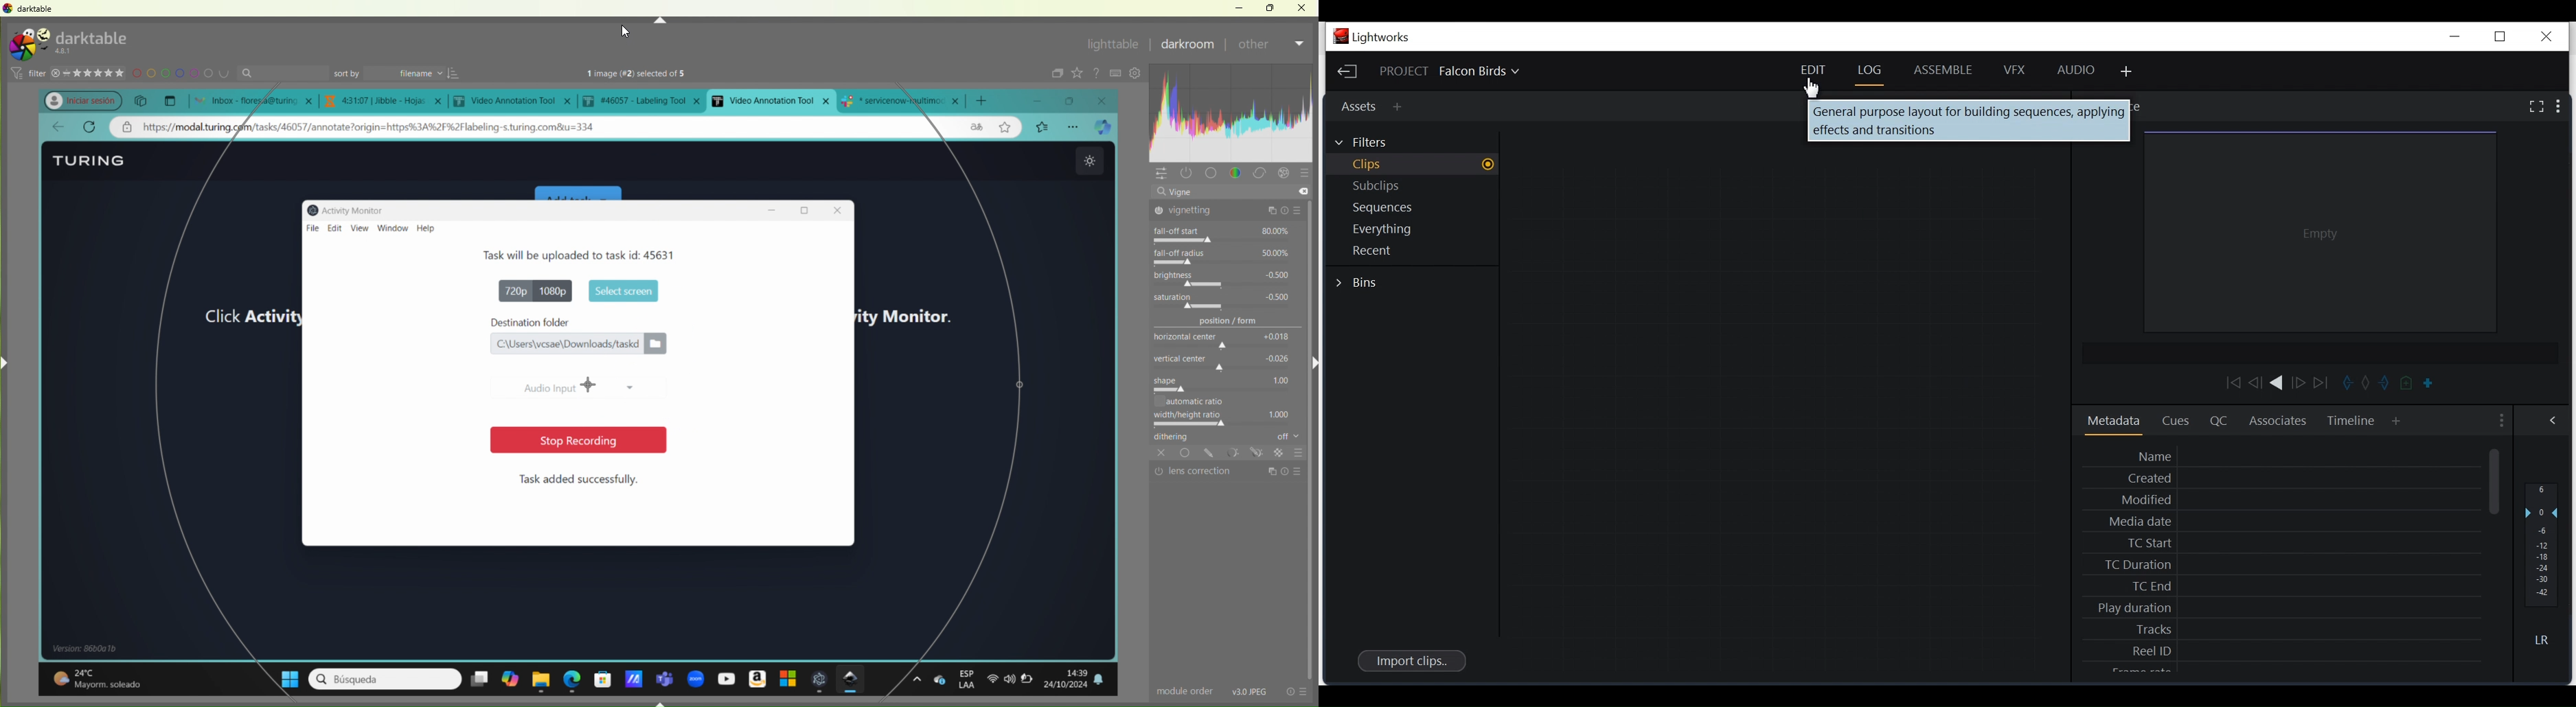  What do you see at coordinates (1814, 89) in the screenshot?
I see `Cursor` at bounding box center [1814, 89].